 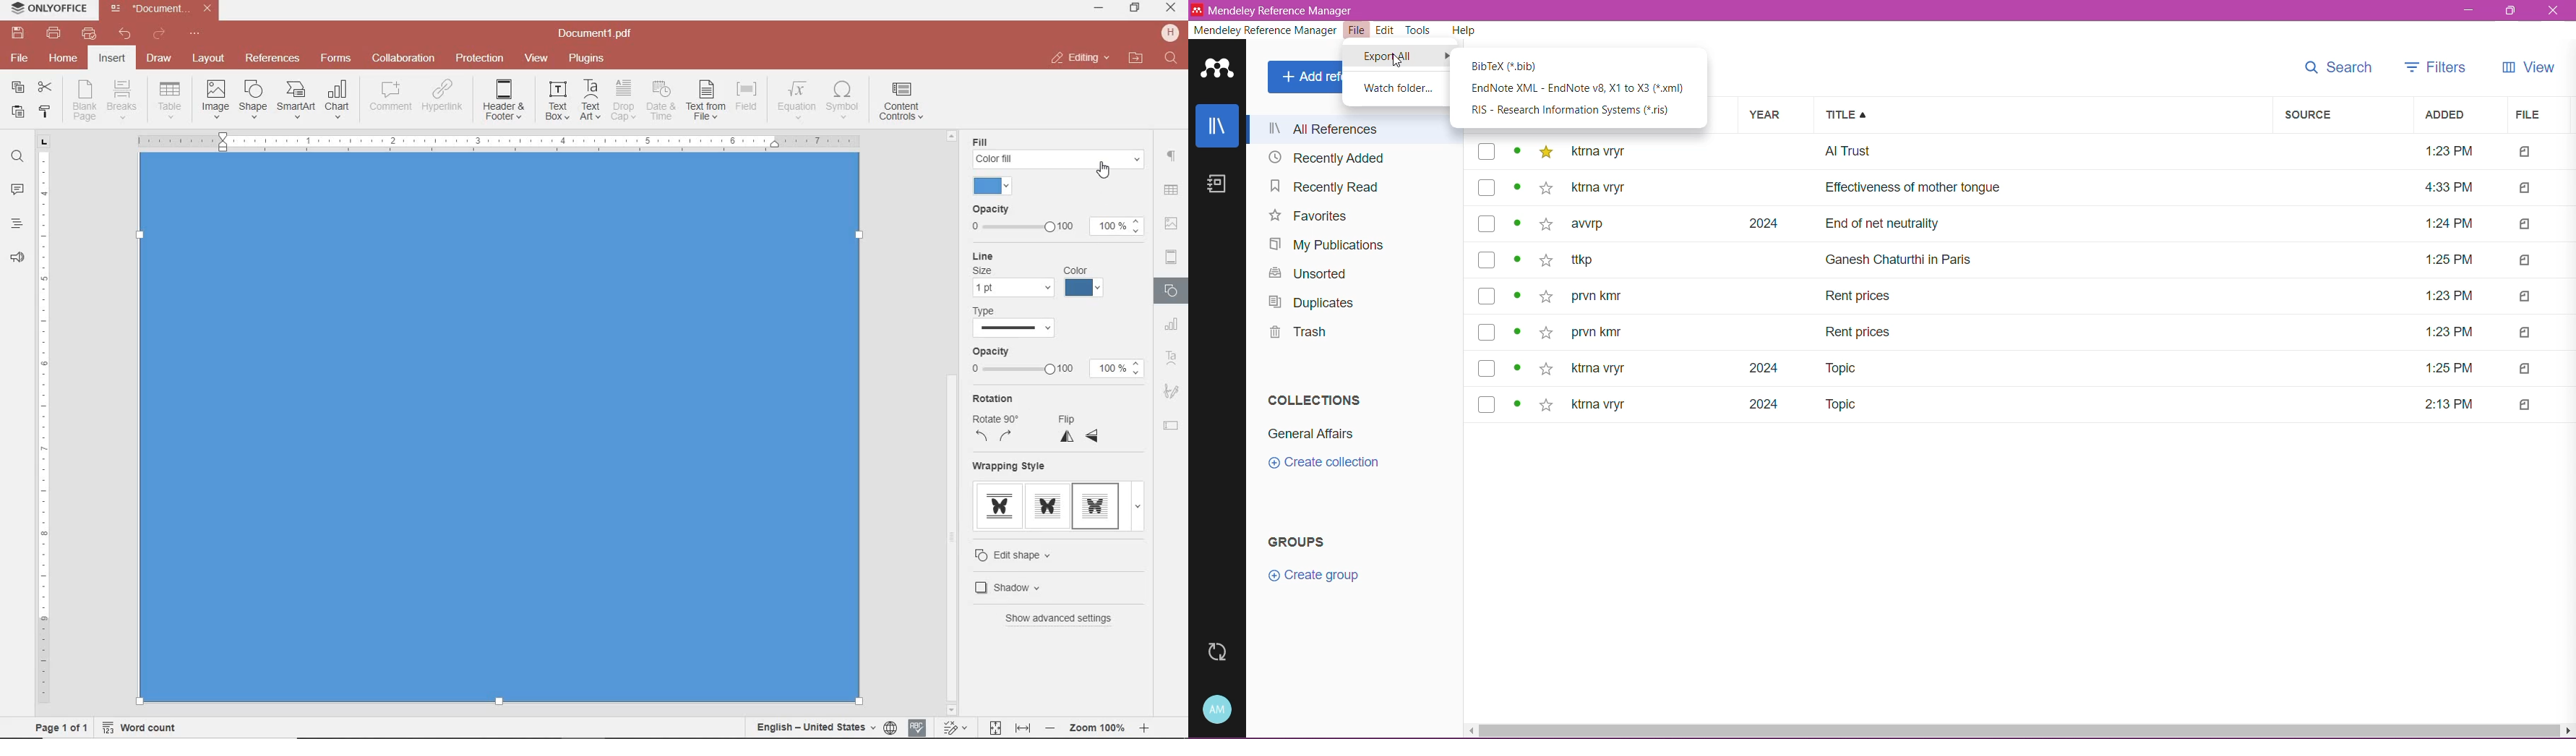 What do you see at coordinates (1222, 709) in the screenshot?
I see `Account and Help` at bounding box center [1222, 709].